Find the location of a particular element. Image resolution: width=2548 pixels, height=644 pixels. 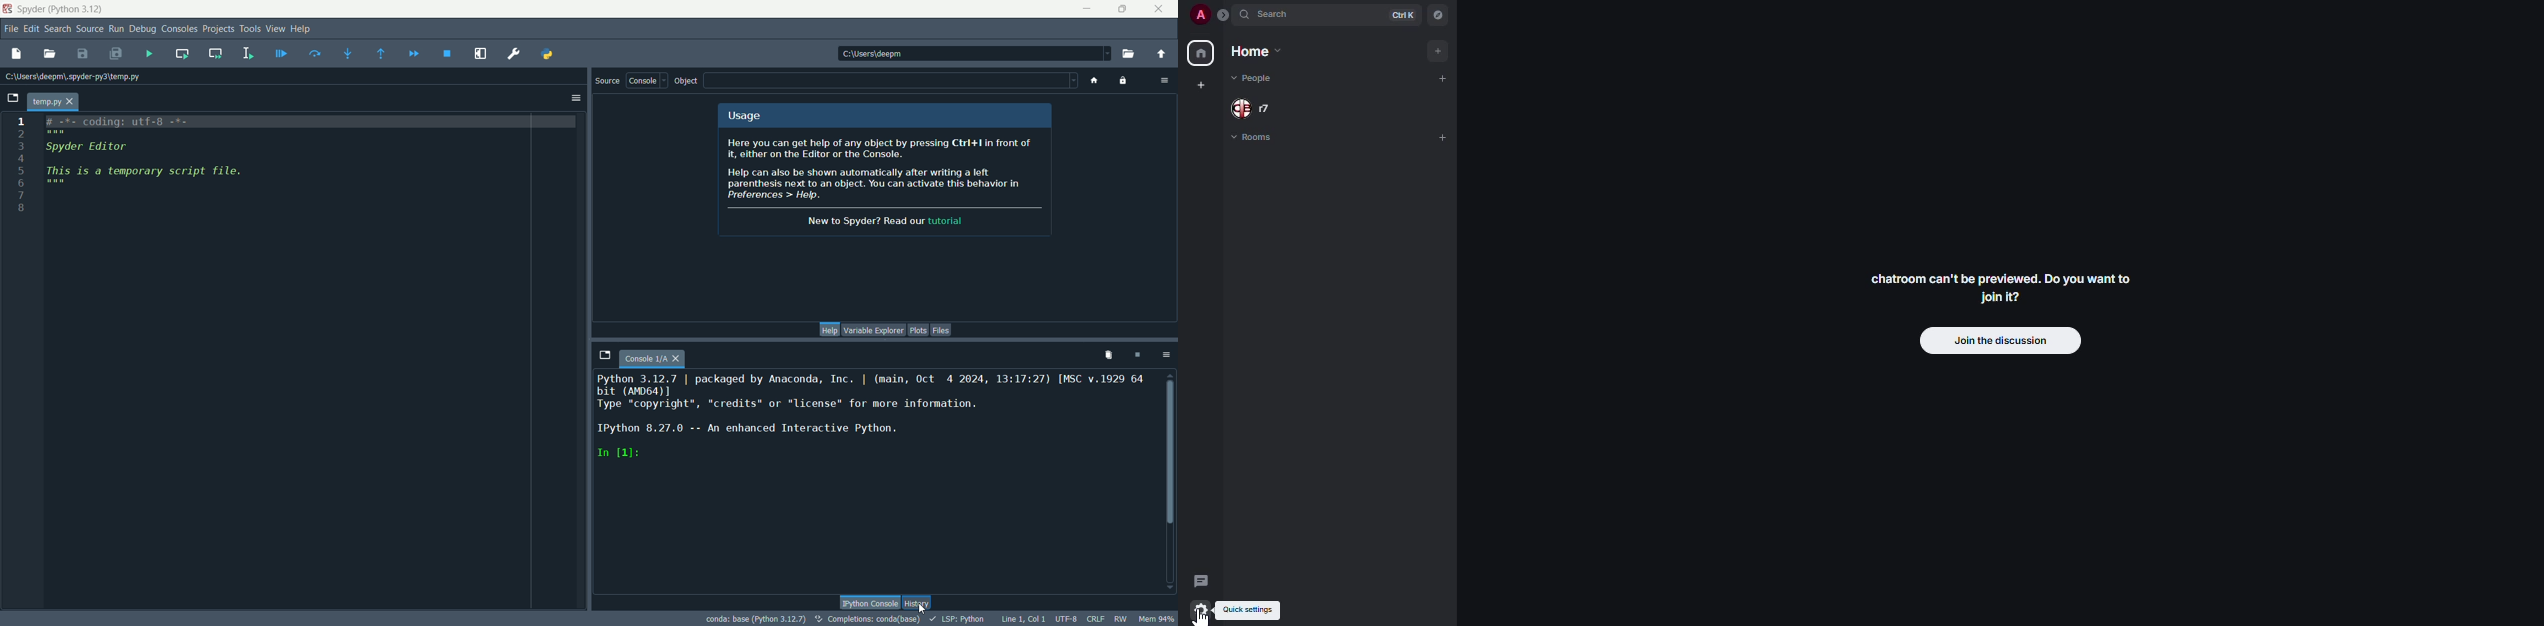

vertical scroll bar is located at coordinates (1171, 476).